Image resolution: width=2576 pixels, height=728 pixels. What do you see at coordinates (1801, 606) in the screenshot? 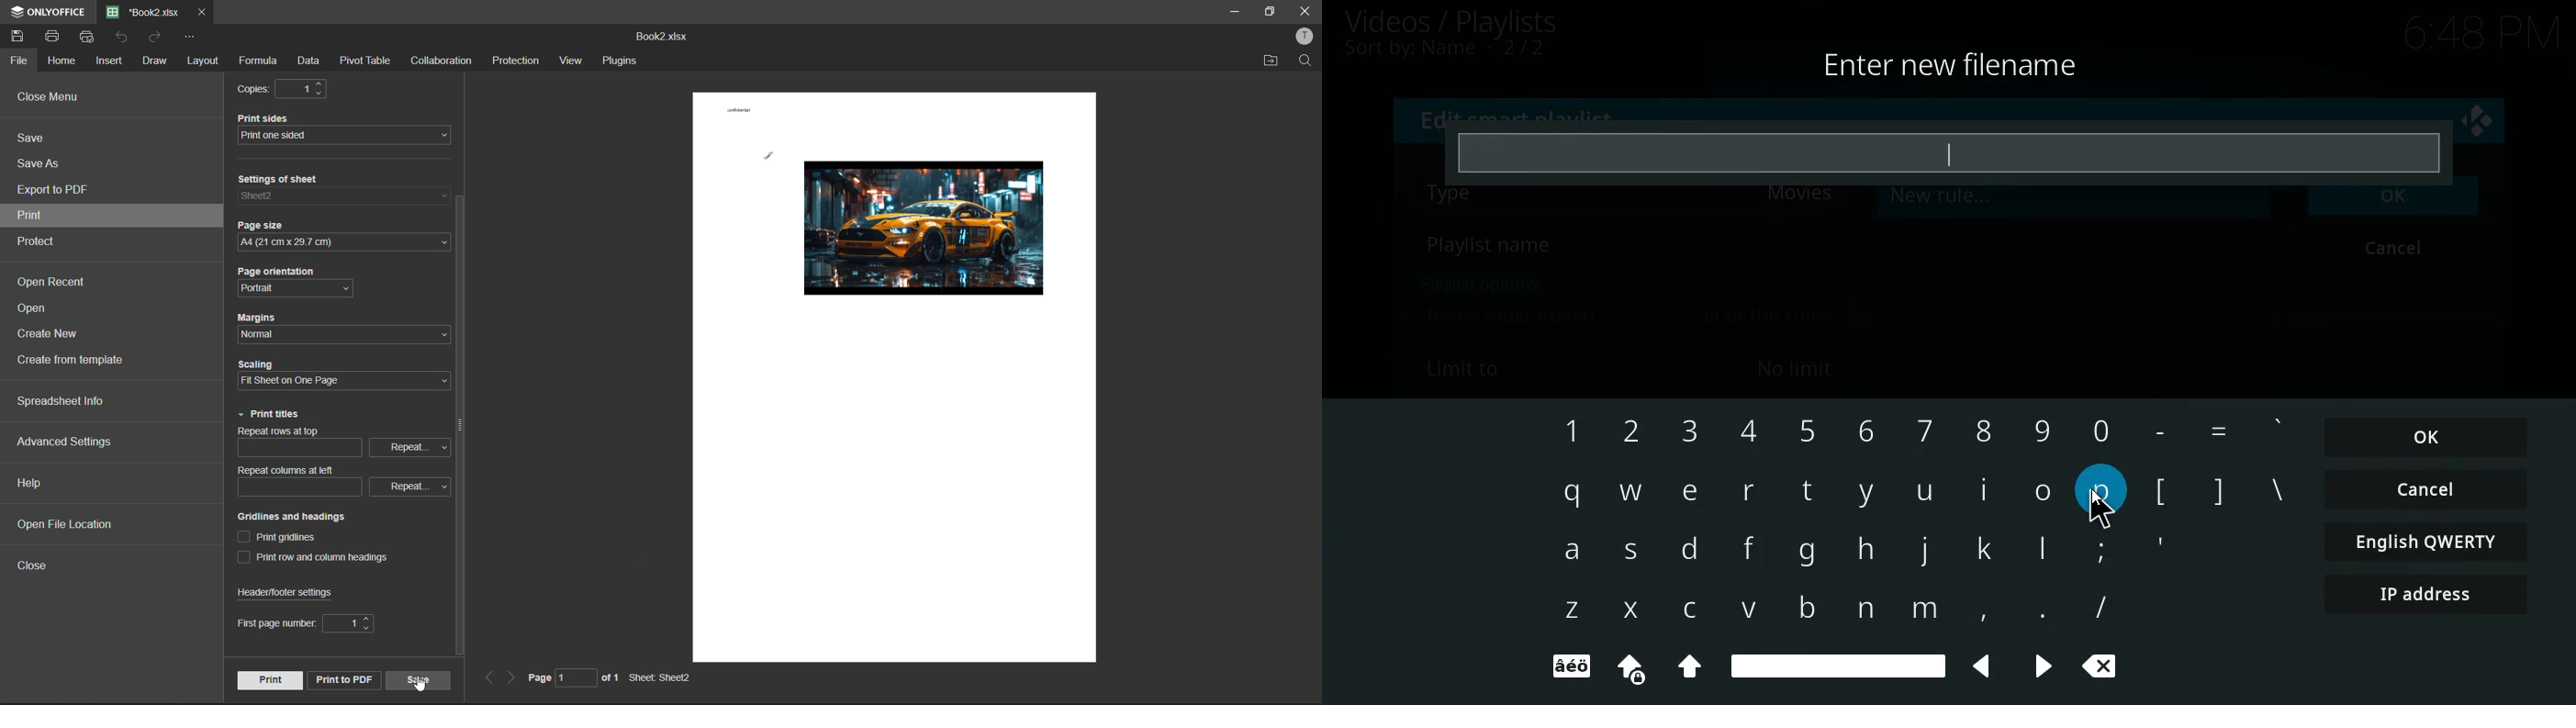
I see `b` at bounding box center [1801, 606].